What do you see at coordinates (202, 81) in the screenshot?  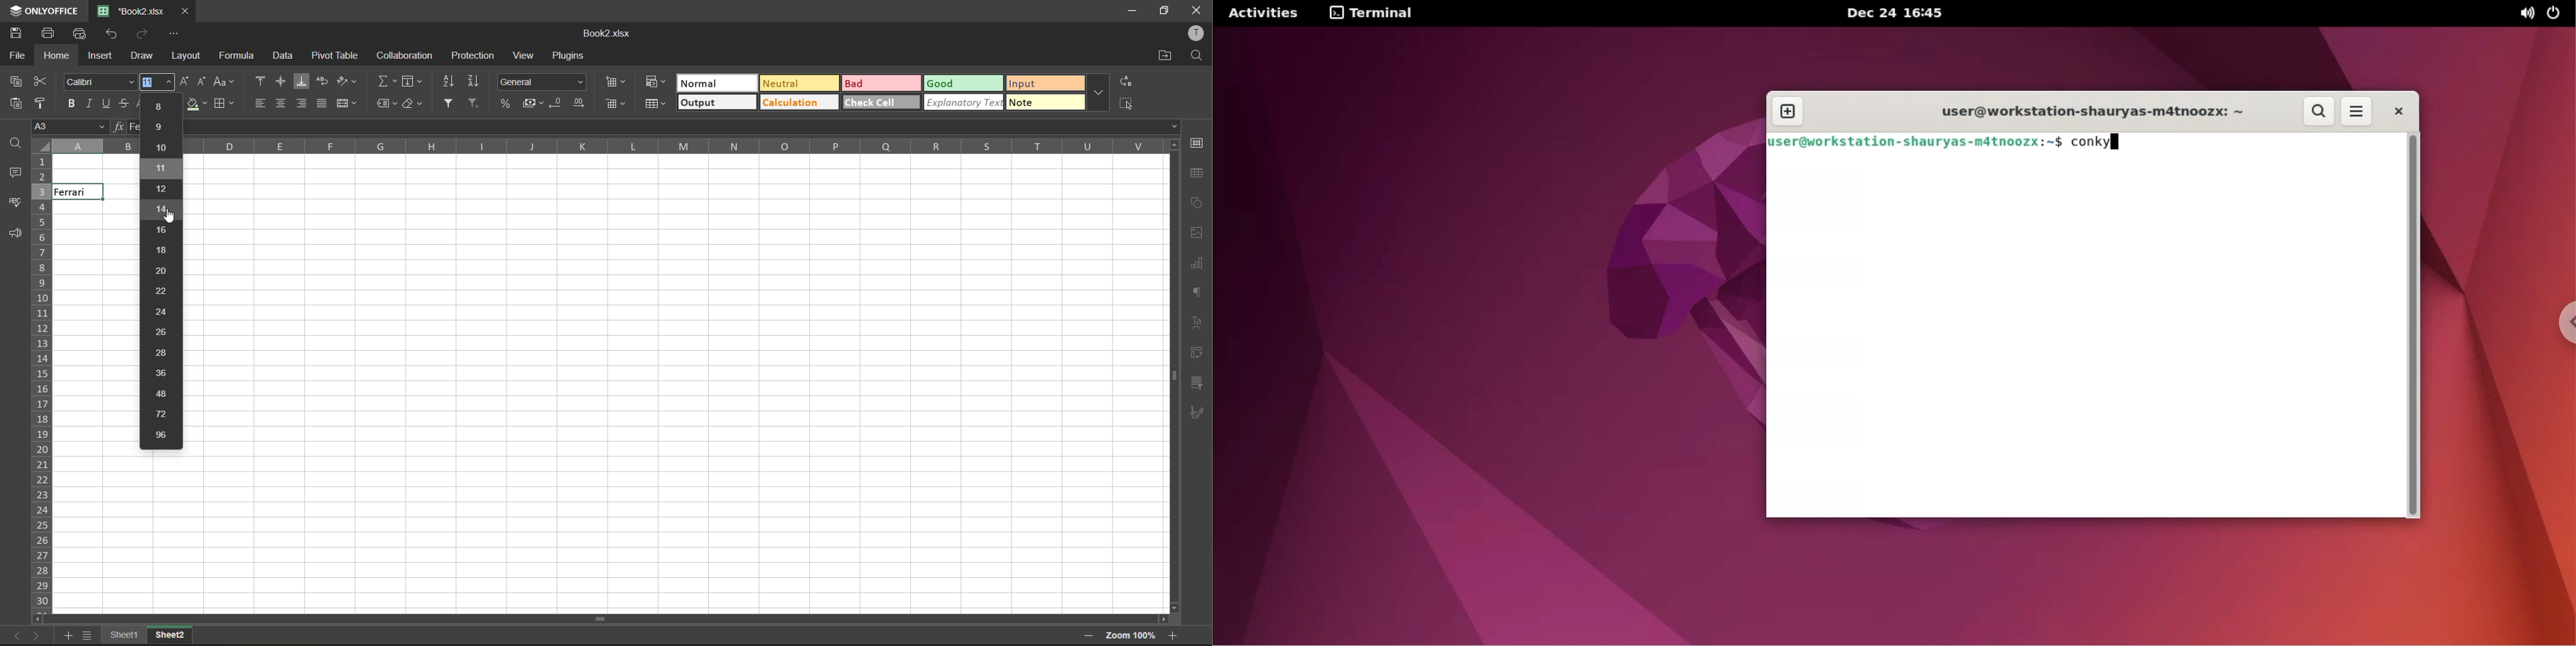 I see `decrement size` at bounding box center [202, 81].